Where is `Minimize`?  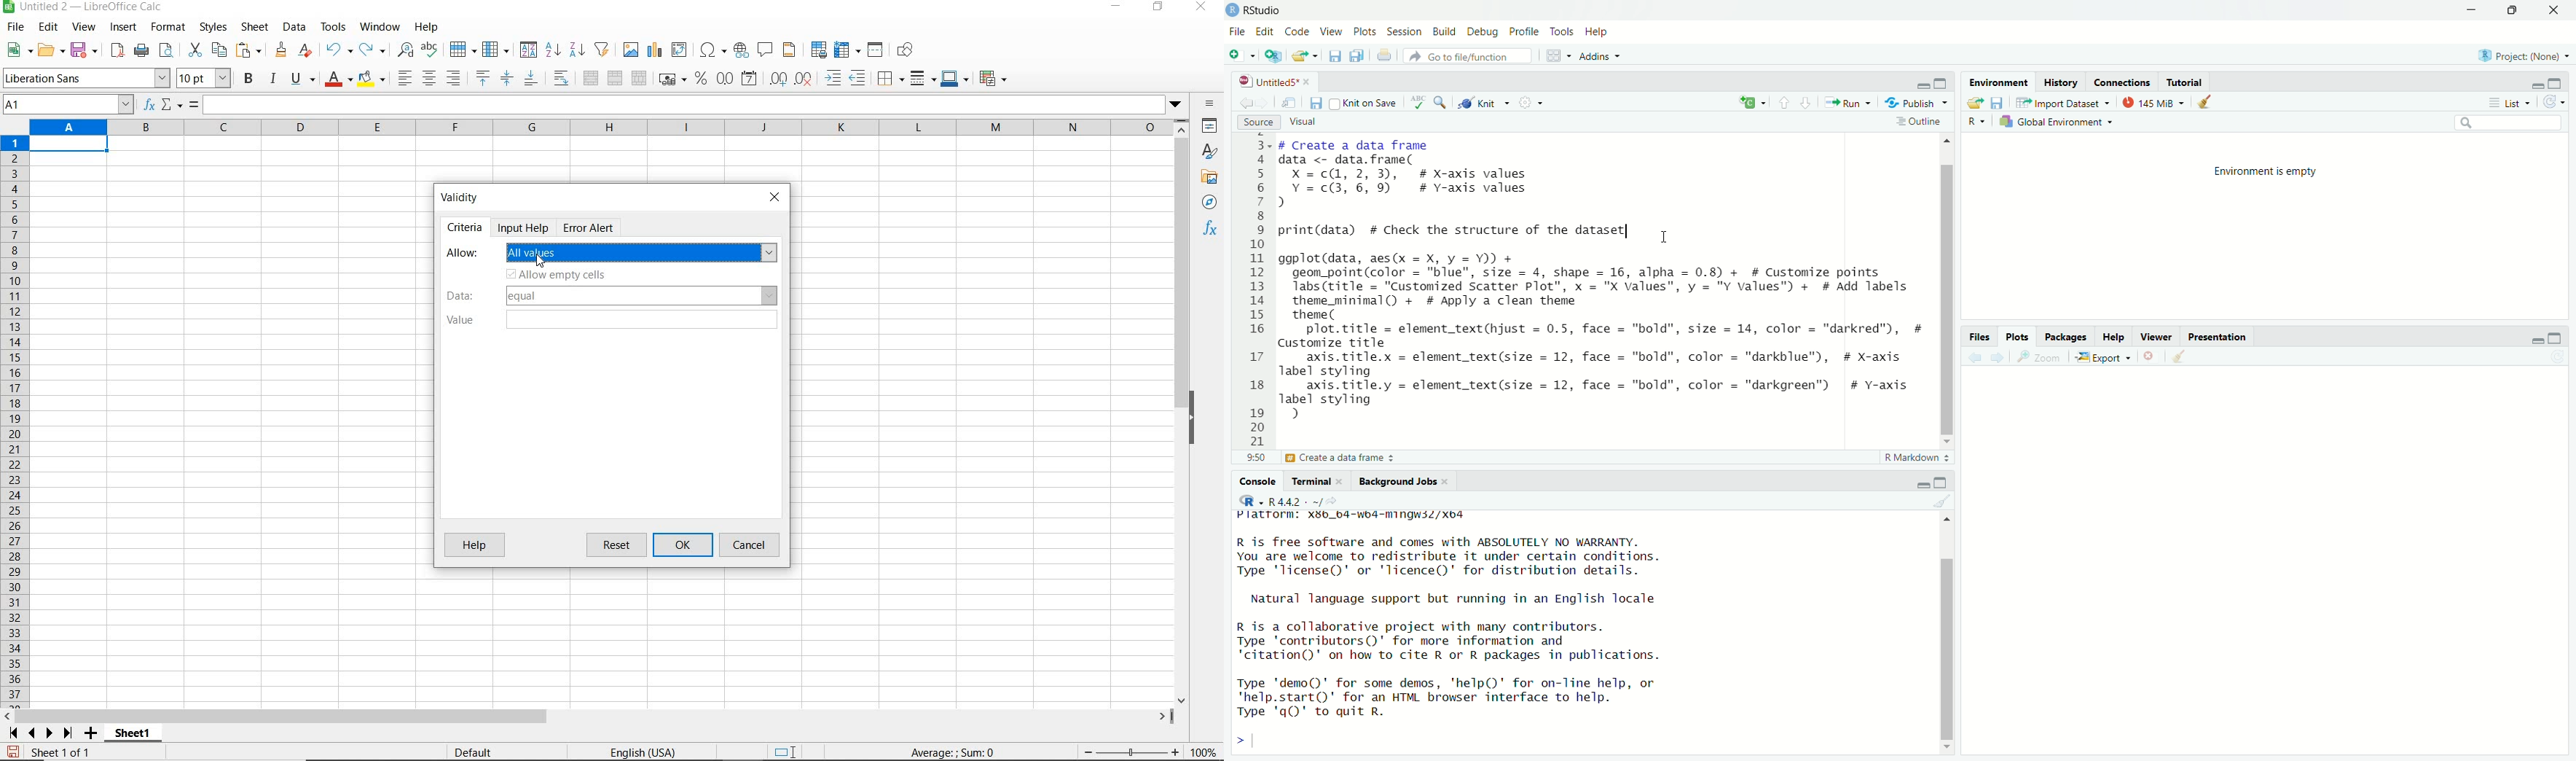 Minimize is located at coordinates (2535, 86).